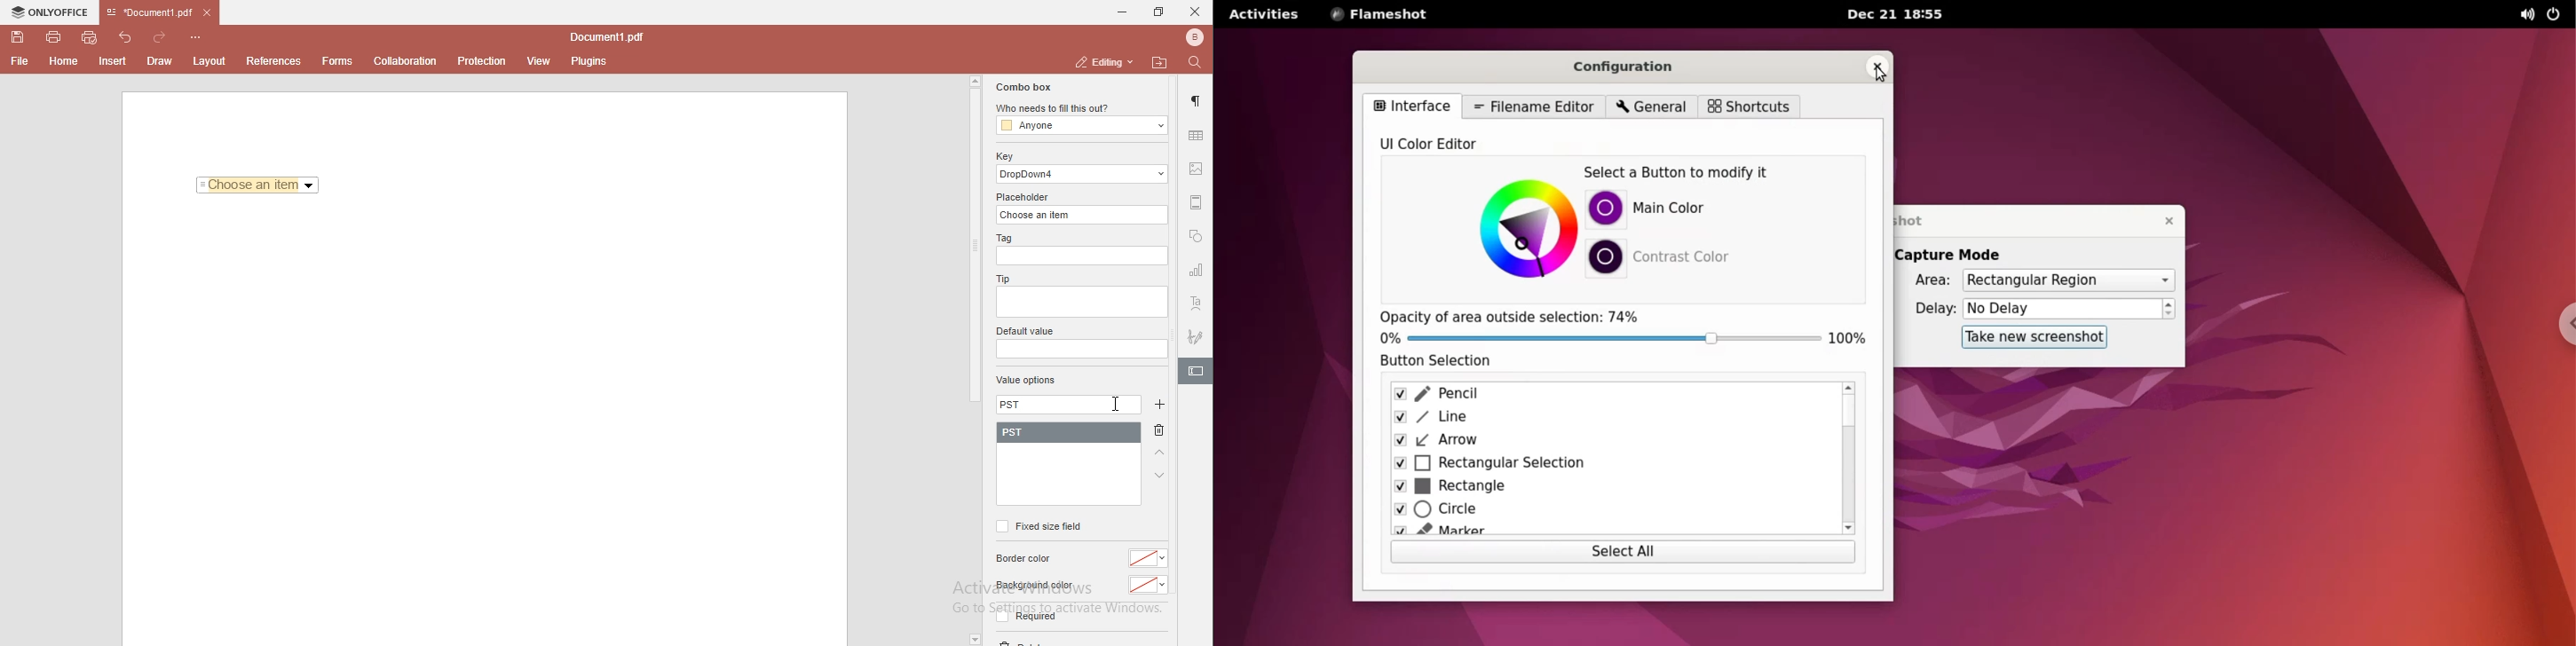 The image size is (2576, 672). Describe the element at coordinates (1189, 37) in the screenshot. I see `bluetooth` at that location.